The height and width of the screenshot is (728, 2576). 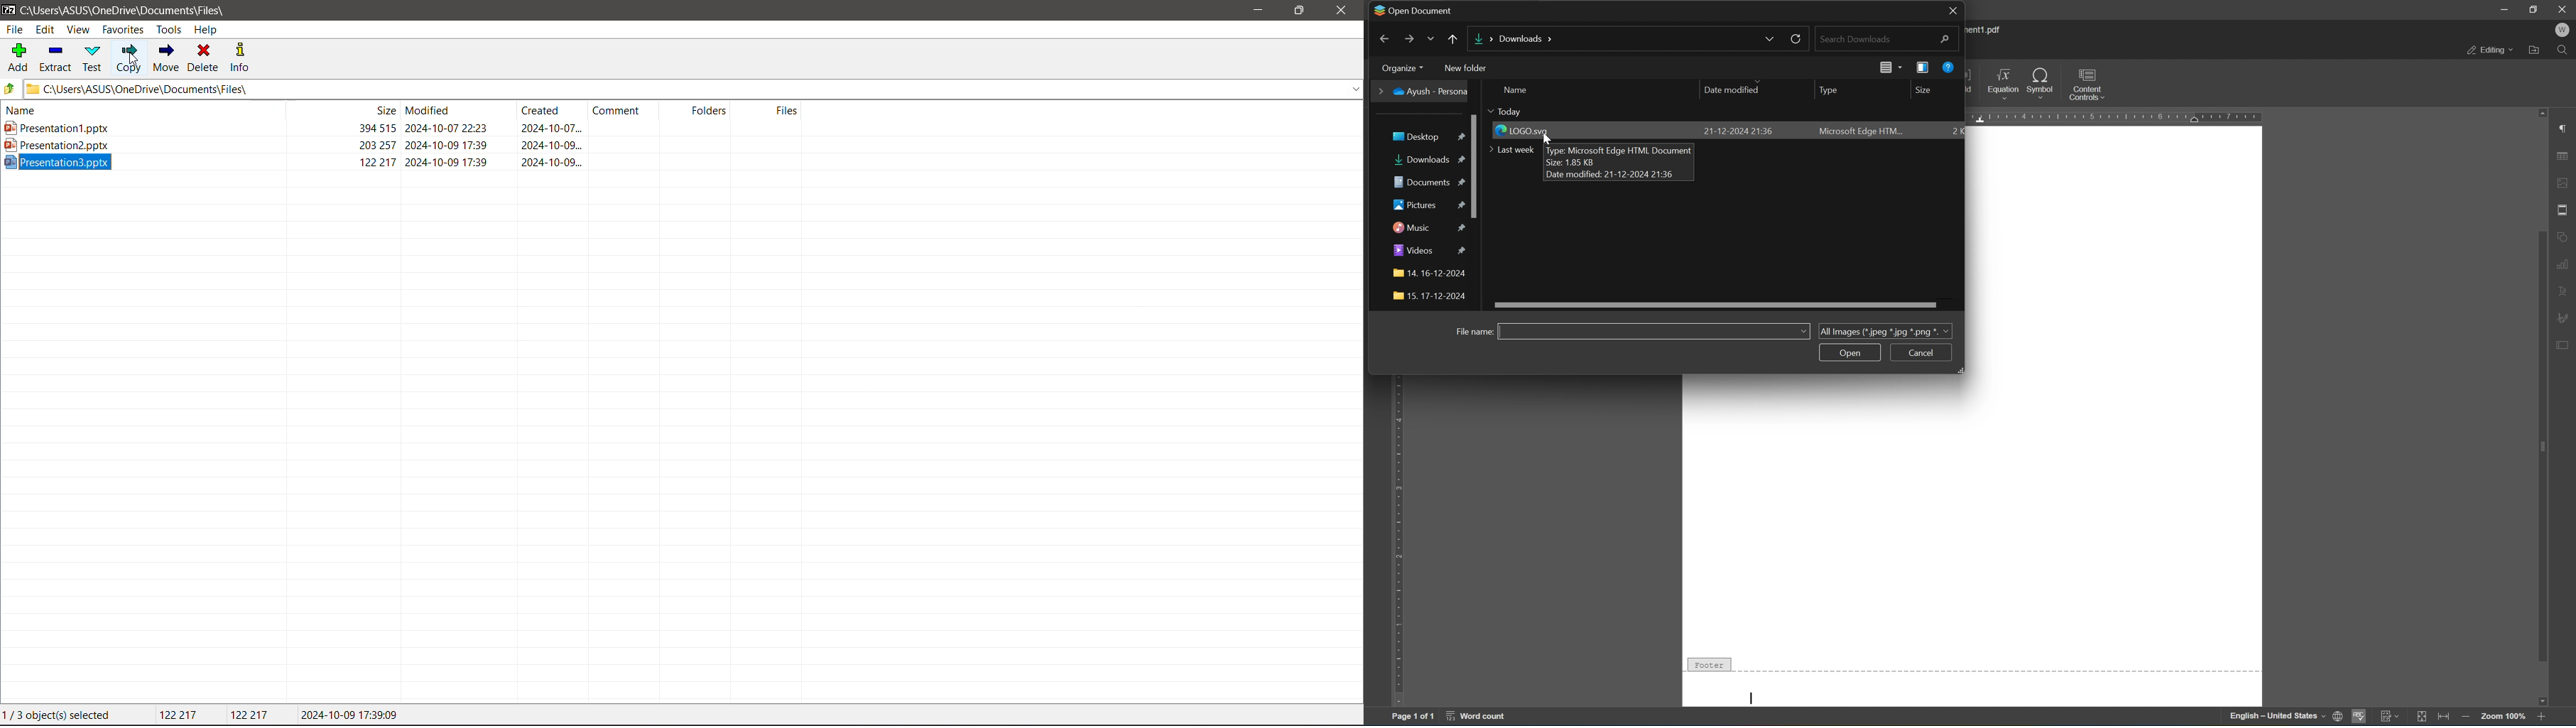 What do you see at coordinates (2502, 717) in the screenshot?
I see `zoom 100%` at bounding box center [2502, 717].